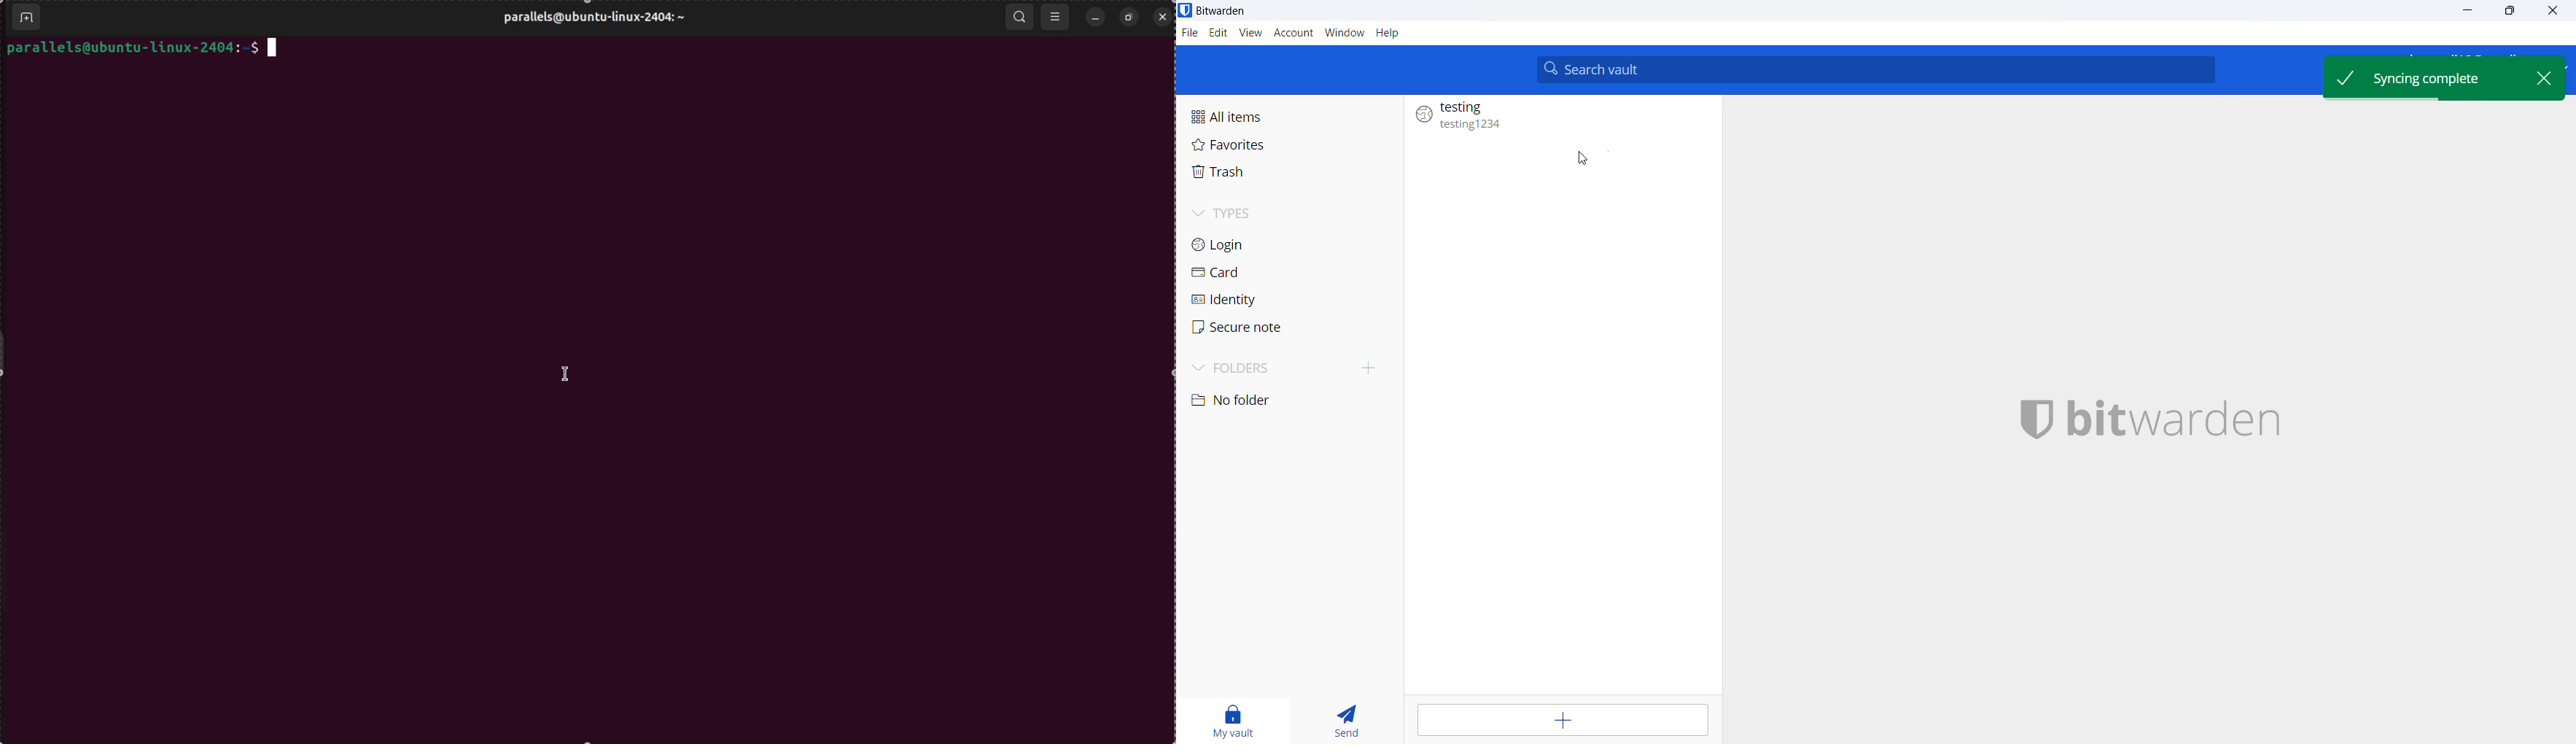 The width and height of the screenshot is (2576, 756). I want to click on all items, so click(1245, 115).